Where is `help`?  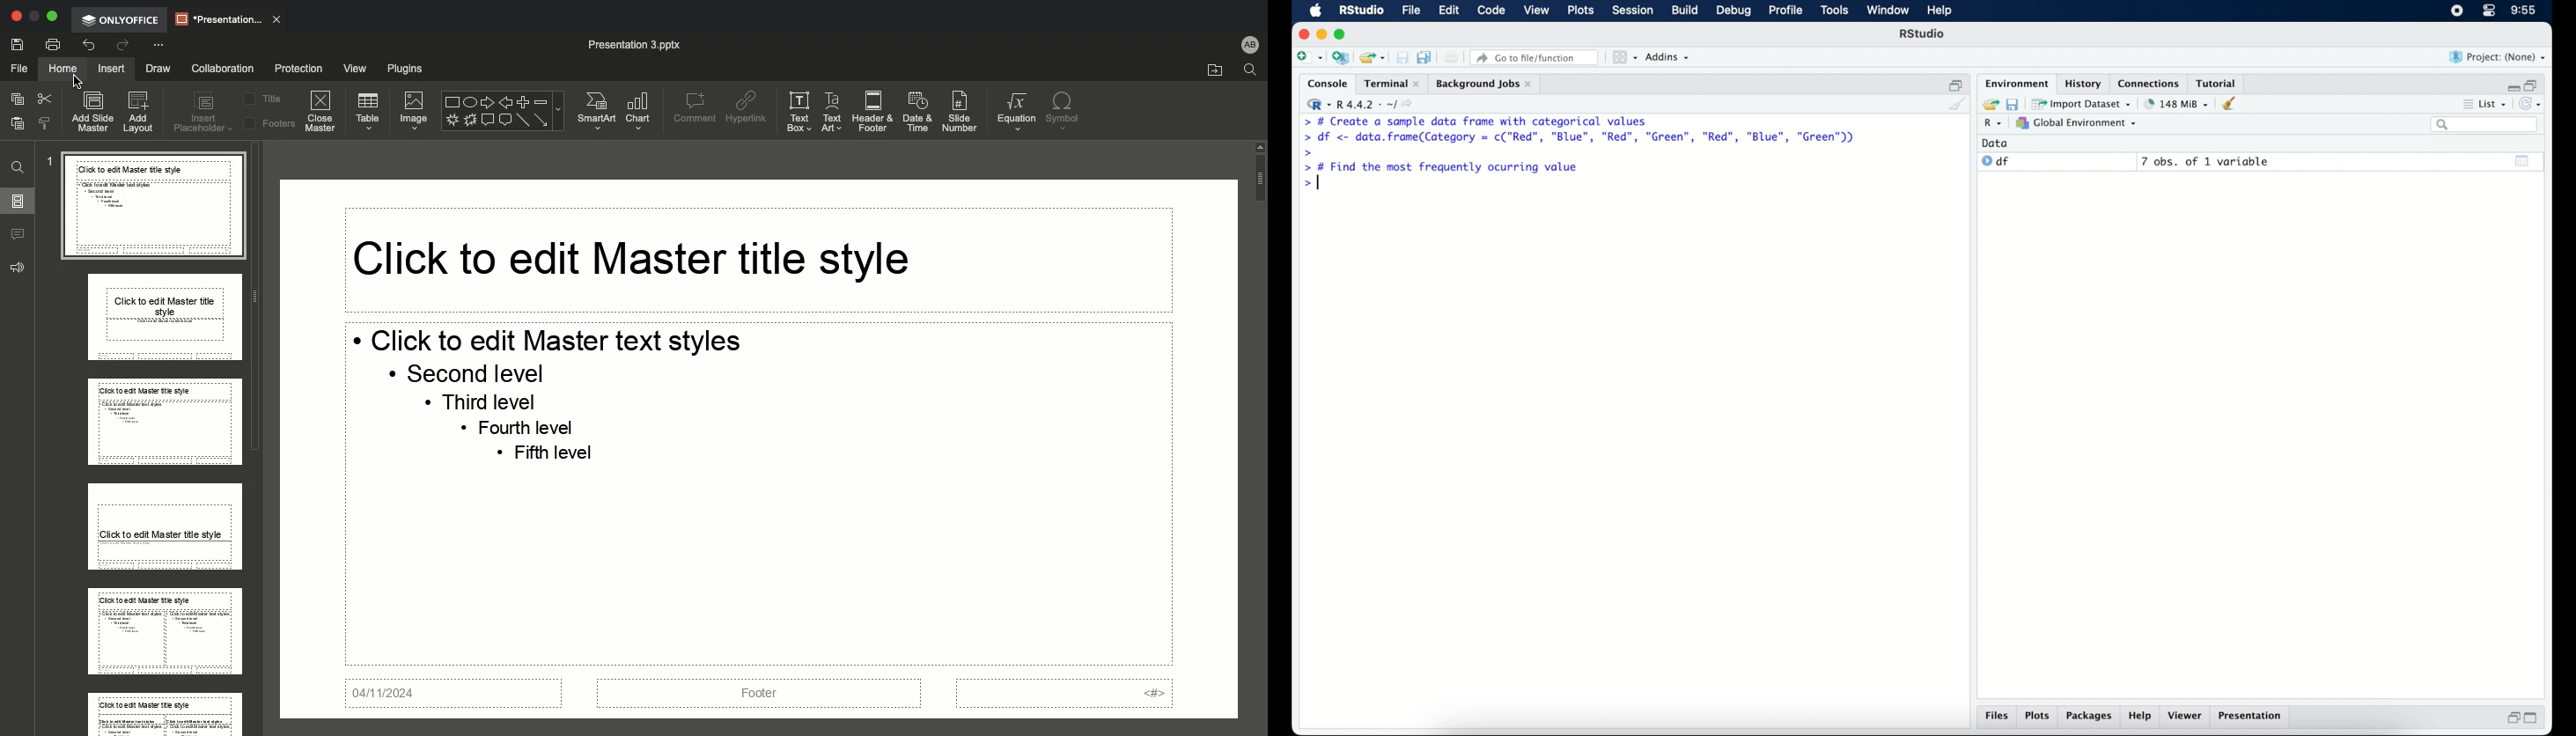 help is located at coordinates (2142, 717).